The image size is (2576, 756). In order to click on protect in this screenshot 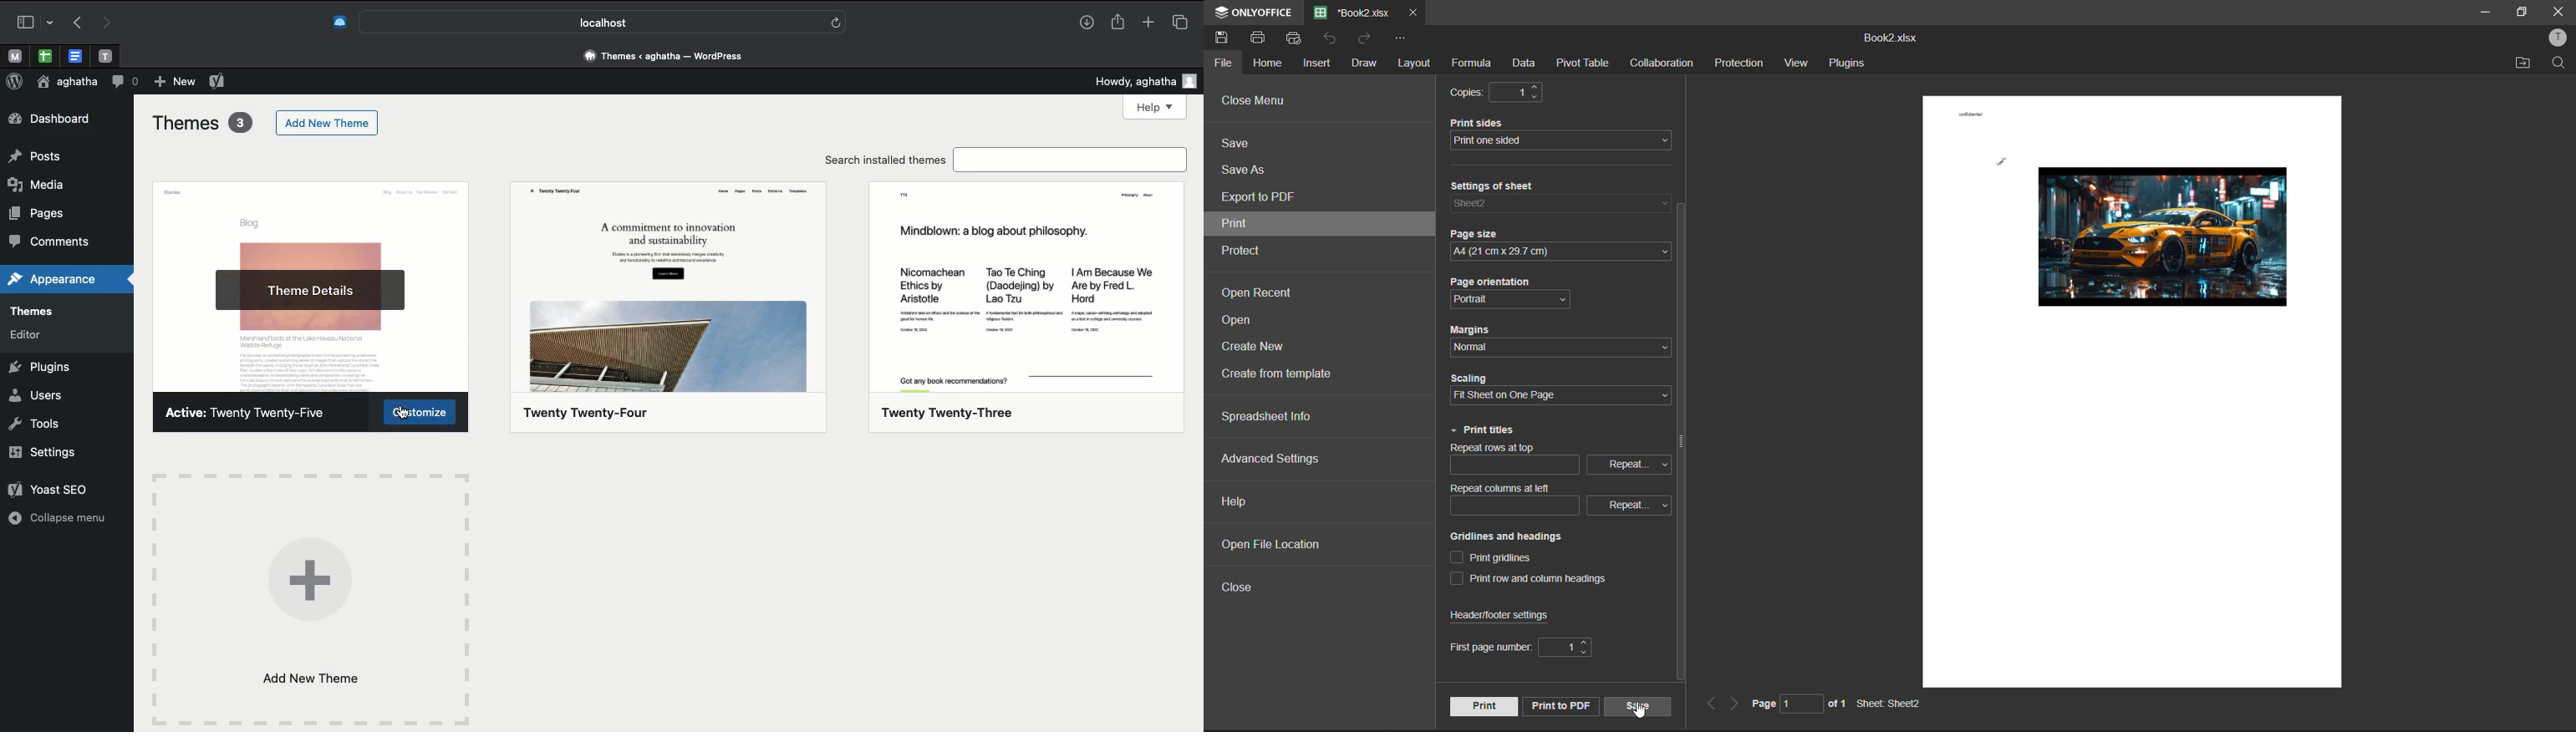, I will do `click(1250, 252)`.